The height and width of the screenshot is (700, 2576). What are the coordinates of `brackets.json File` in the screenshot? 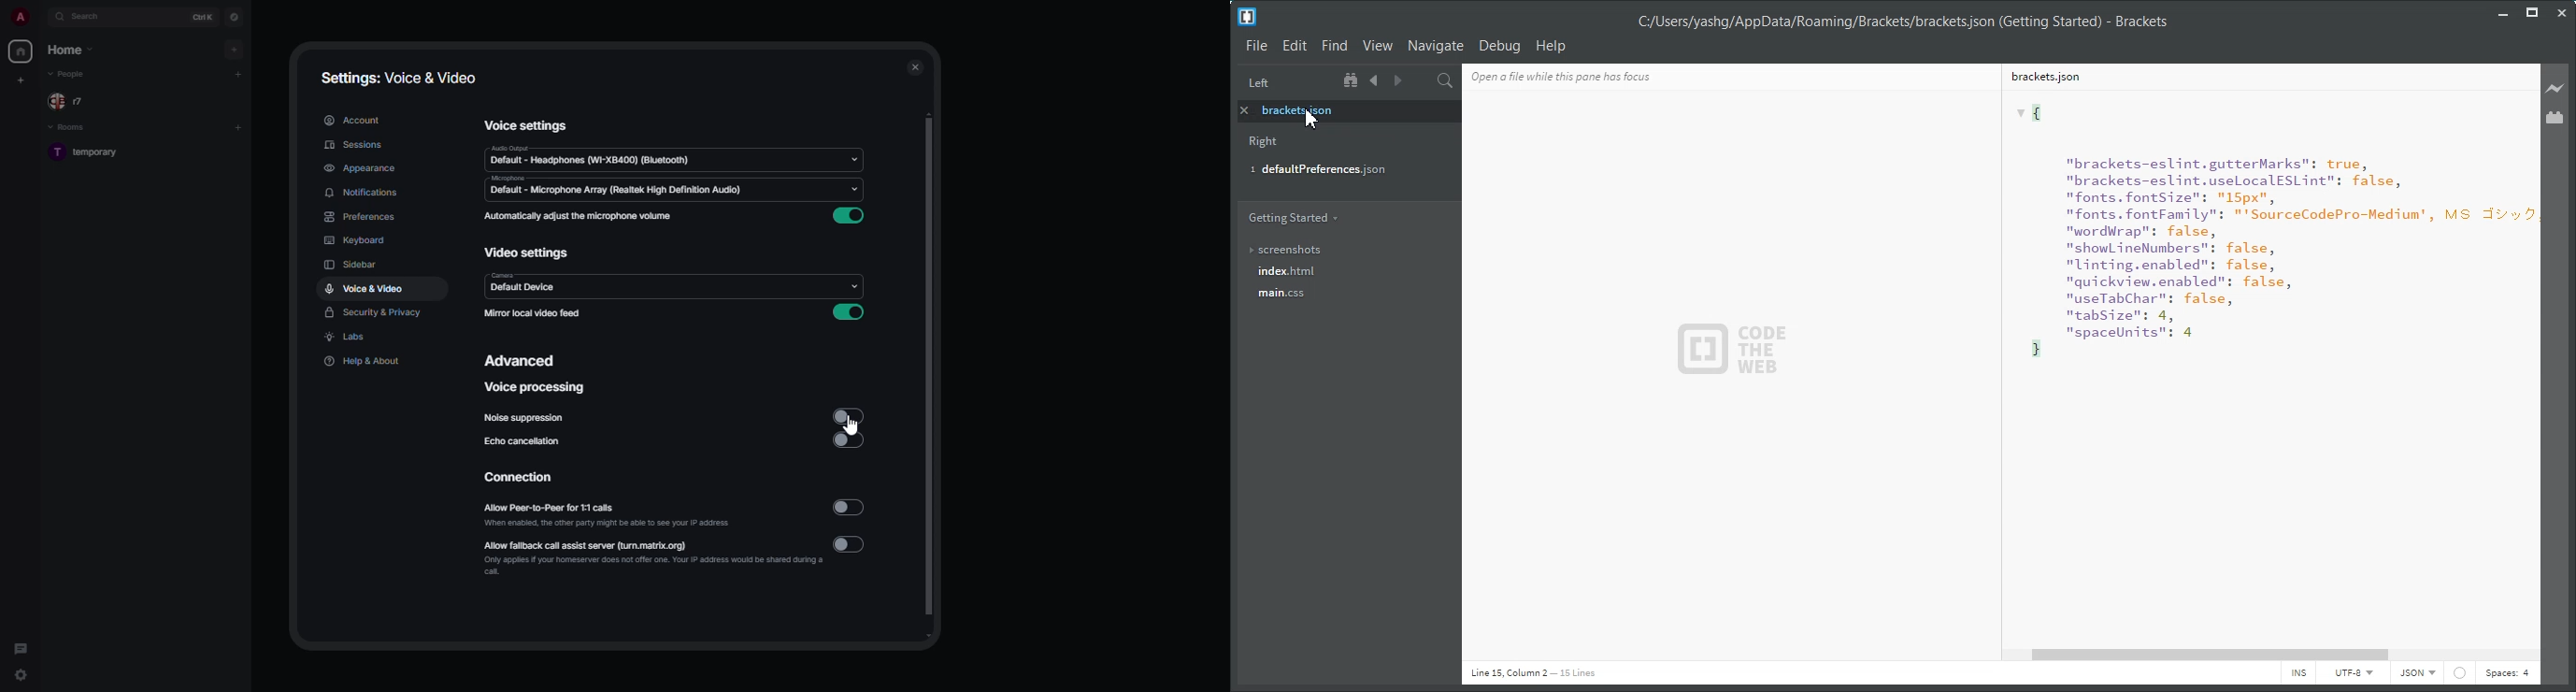 It's located at (2261, 76).